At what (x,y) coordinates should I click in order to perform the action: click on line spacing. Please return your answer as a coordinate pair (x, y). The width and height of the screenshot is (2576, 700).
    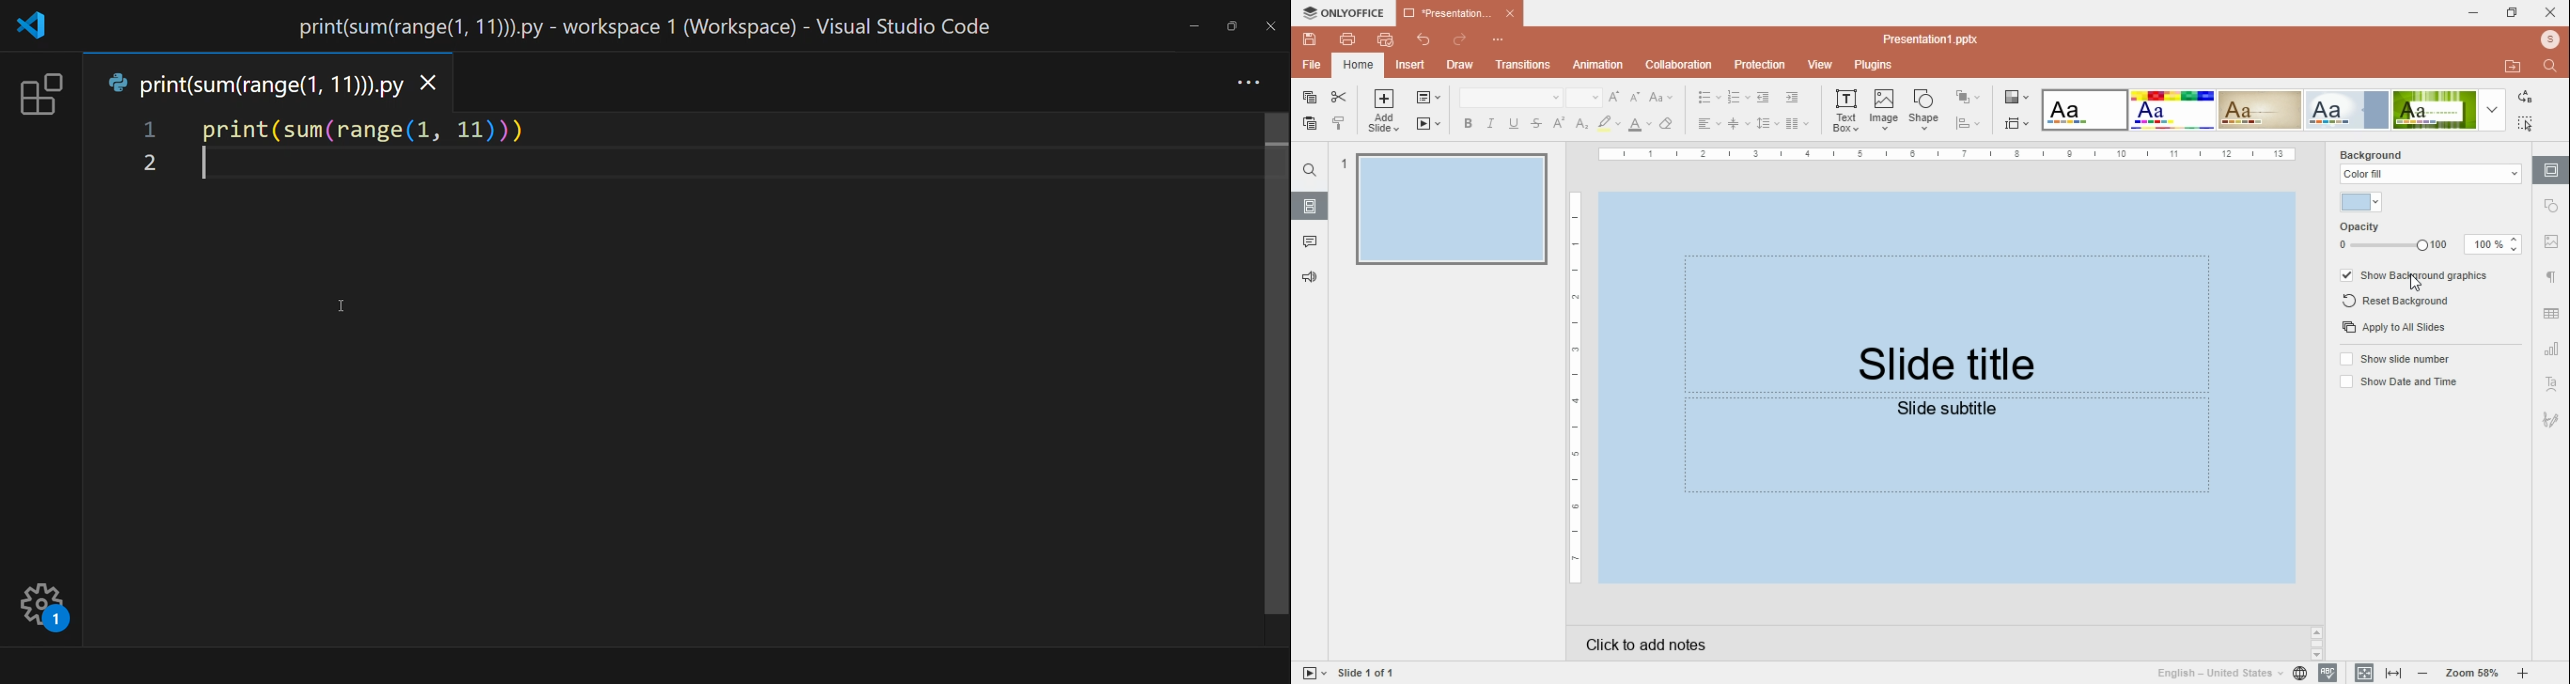
    Looking at the image, I should click on (1767, 124).